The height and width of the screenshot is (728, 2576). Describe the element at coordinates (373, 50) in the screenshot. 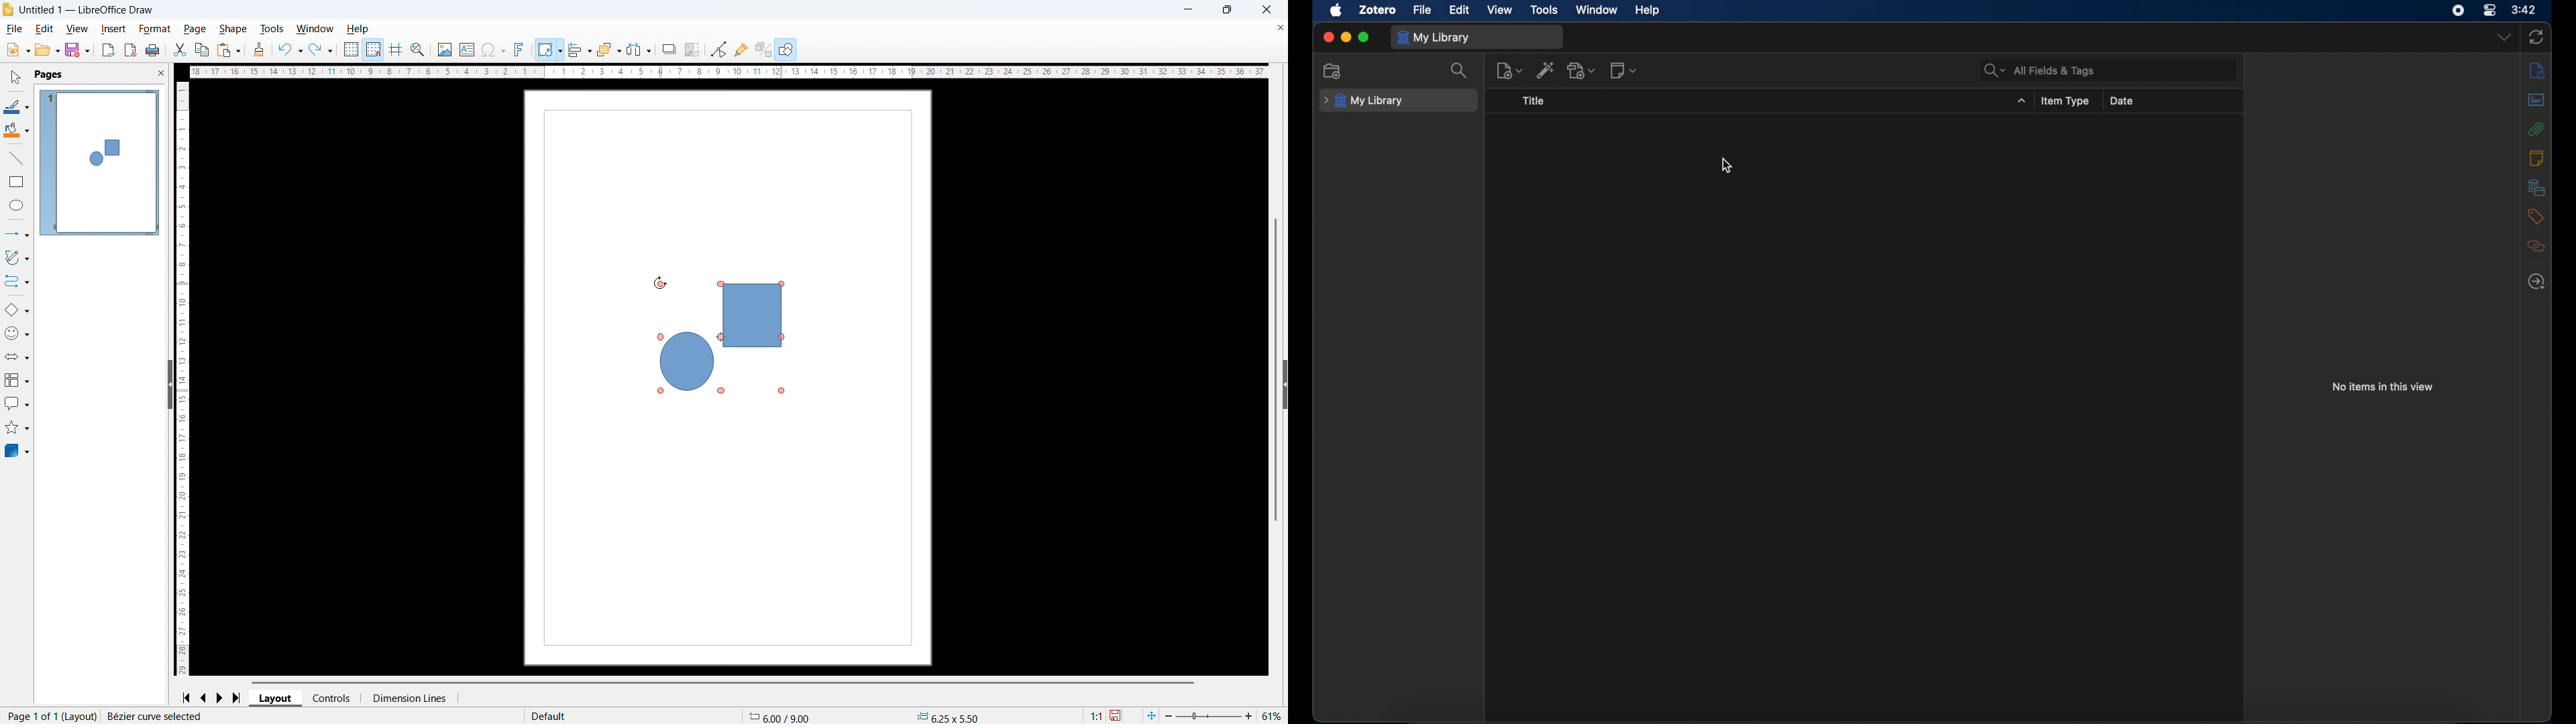

I see `Snap to grid ` at that location.